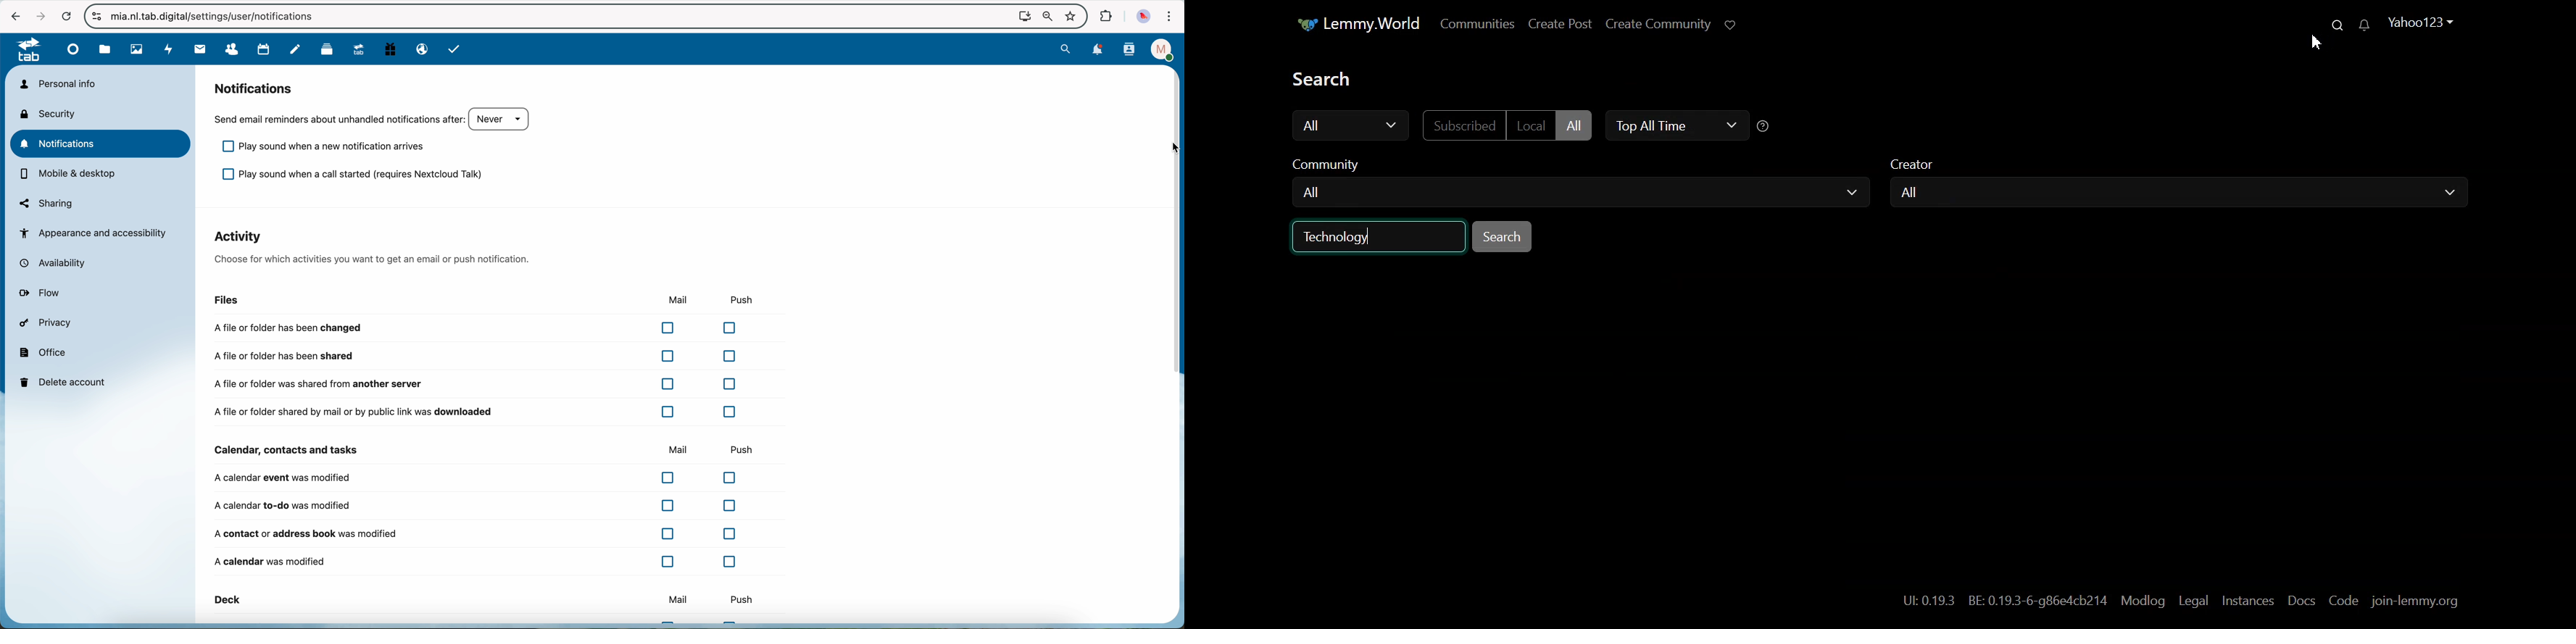 This screenshot has width=2576, height=644. I want to click on Install NExtcloud, so click(1023, 16).